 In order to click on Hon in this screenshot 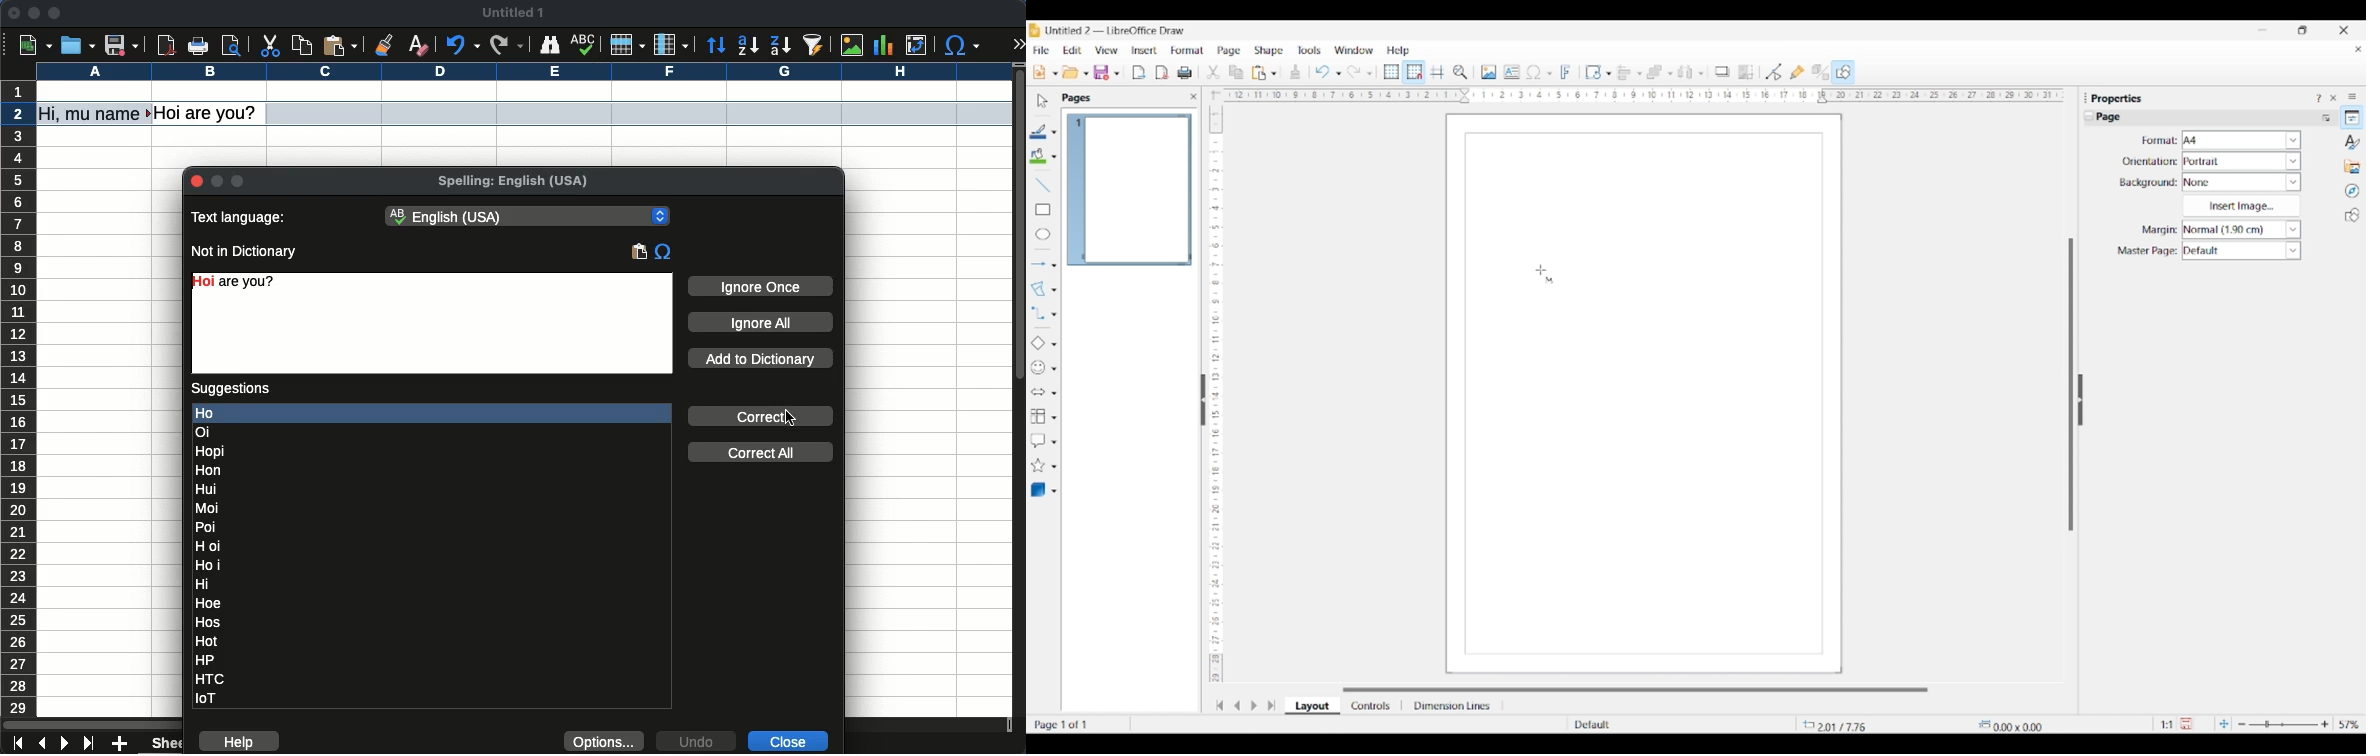, I will do `click(211, 470)`.